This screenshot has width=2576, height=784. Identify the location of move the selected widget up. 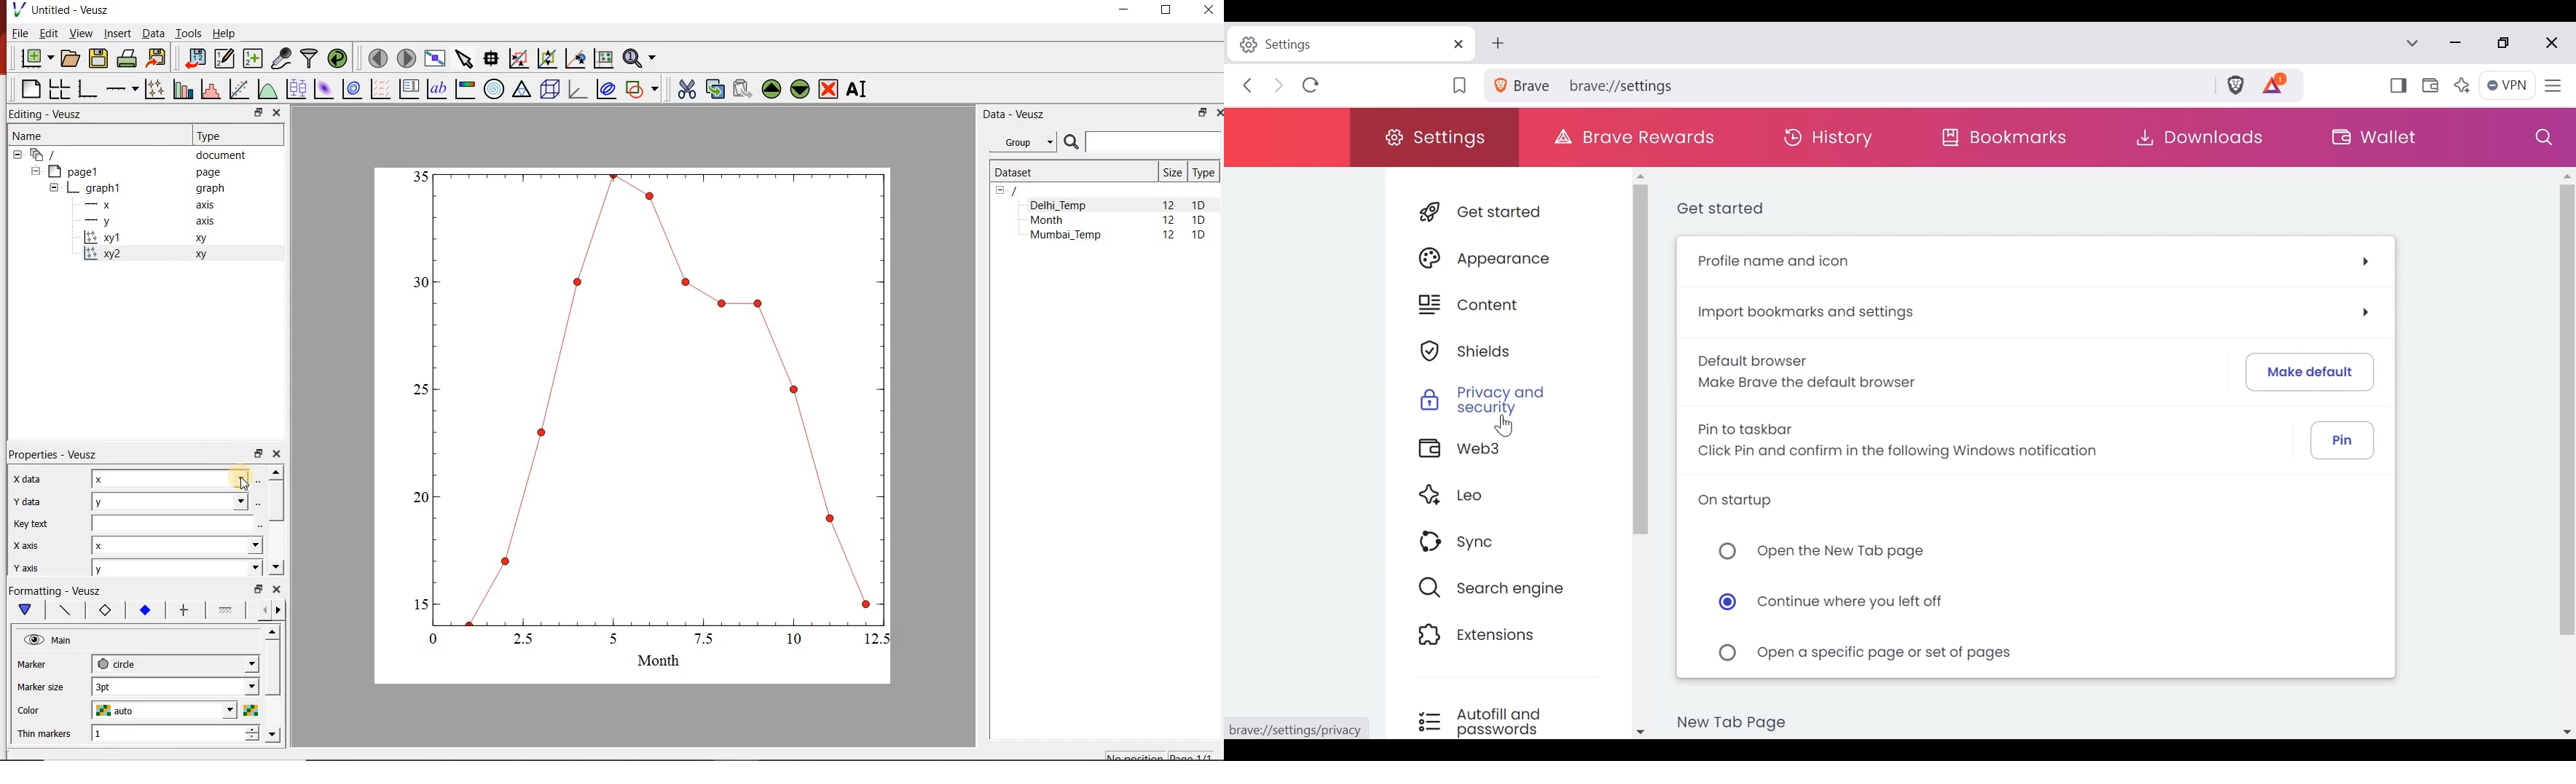
(771, 89).